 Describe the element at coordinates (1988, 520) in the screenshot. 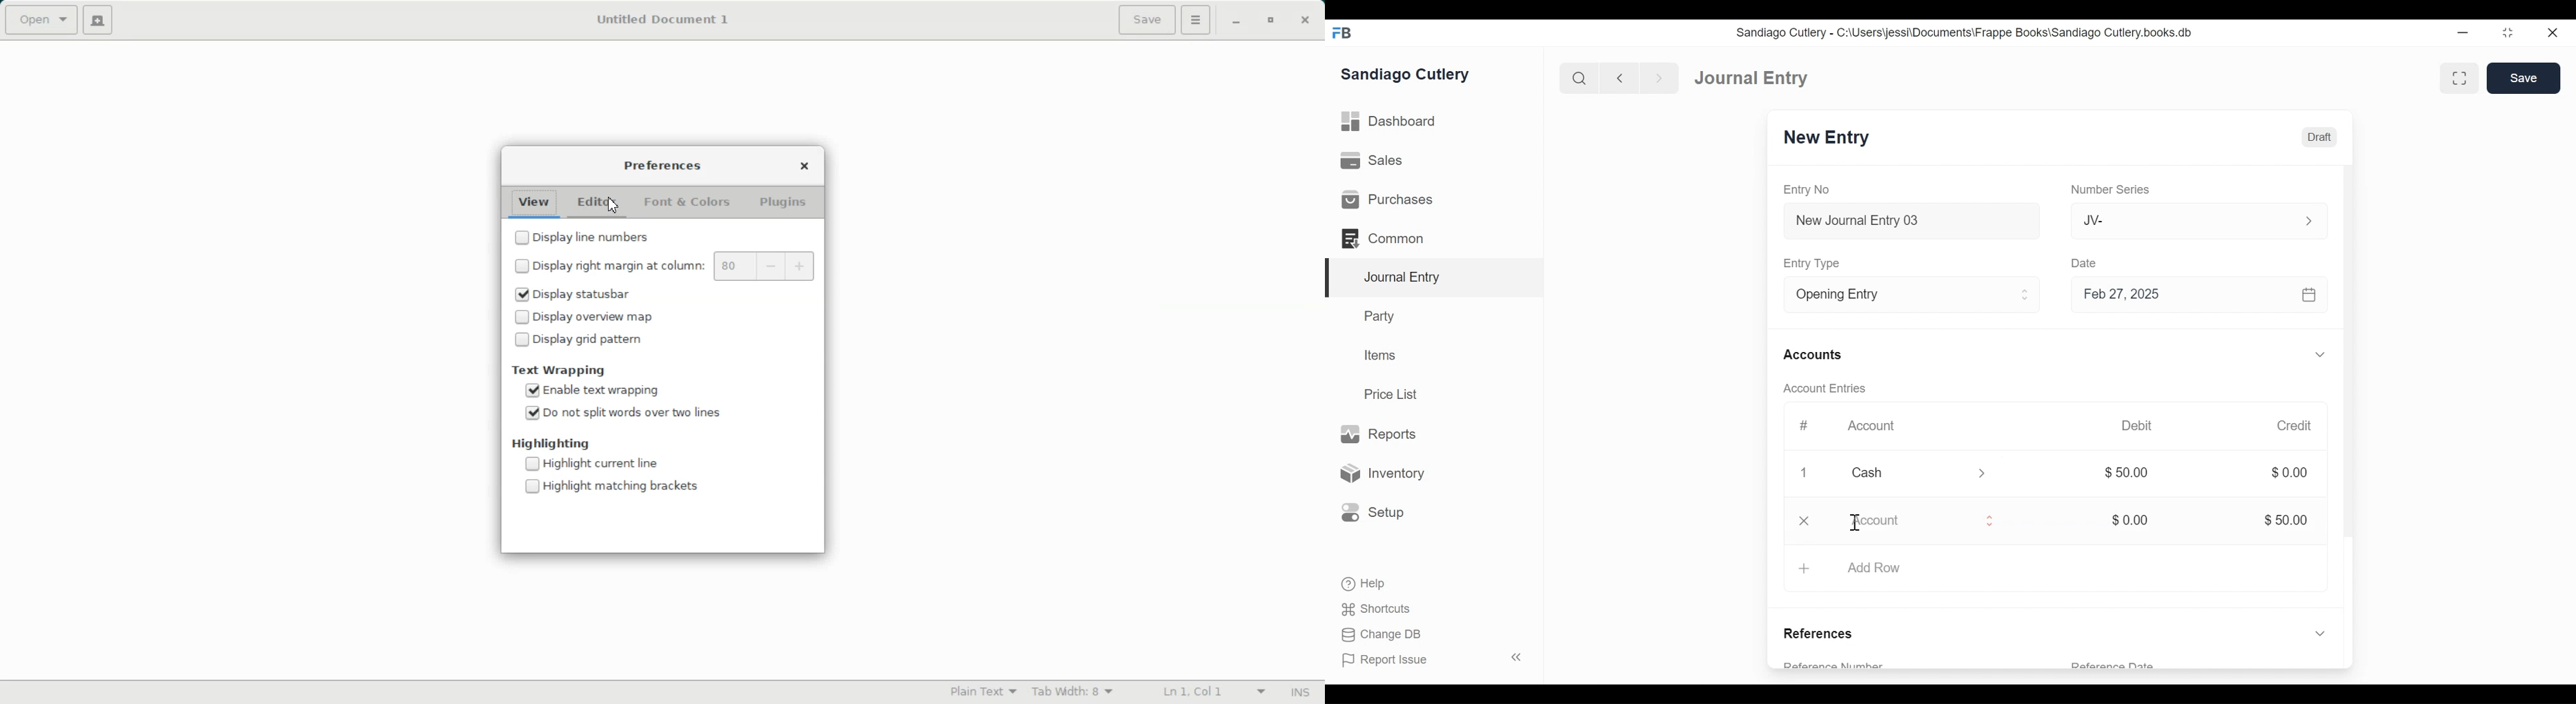

I see `Expand` at that location.